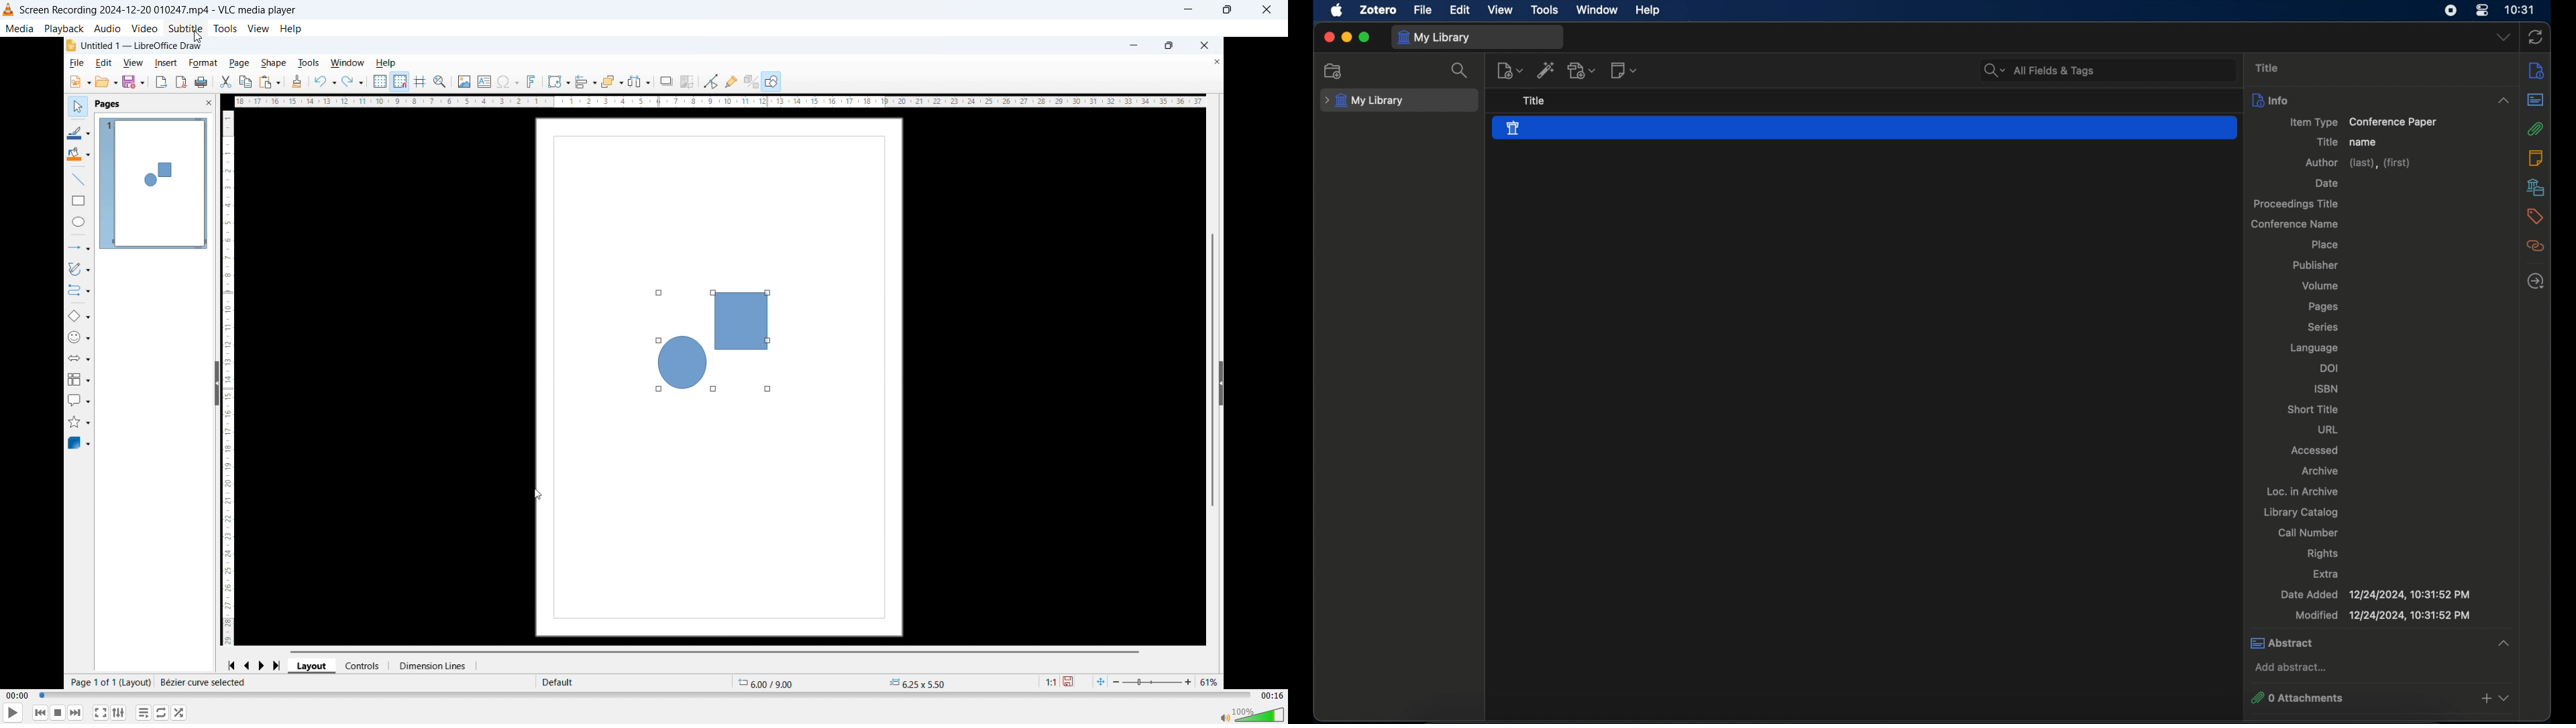  What do you see at coordinates (1379, 10) in the screenshot?
I see `zotero` at bounding box center [1379, 10].